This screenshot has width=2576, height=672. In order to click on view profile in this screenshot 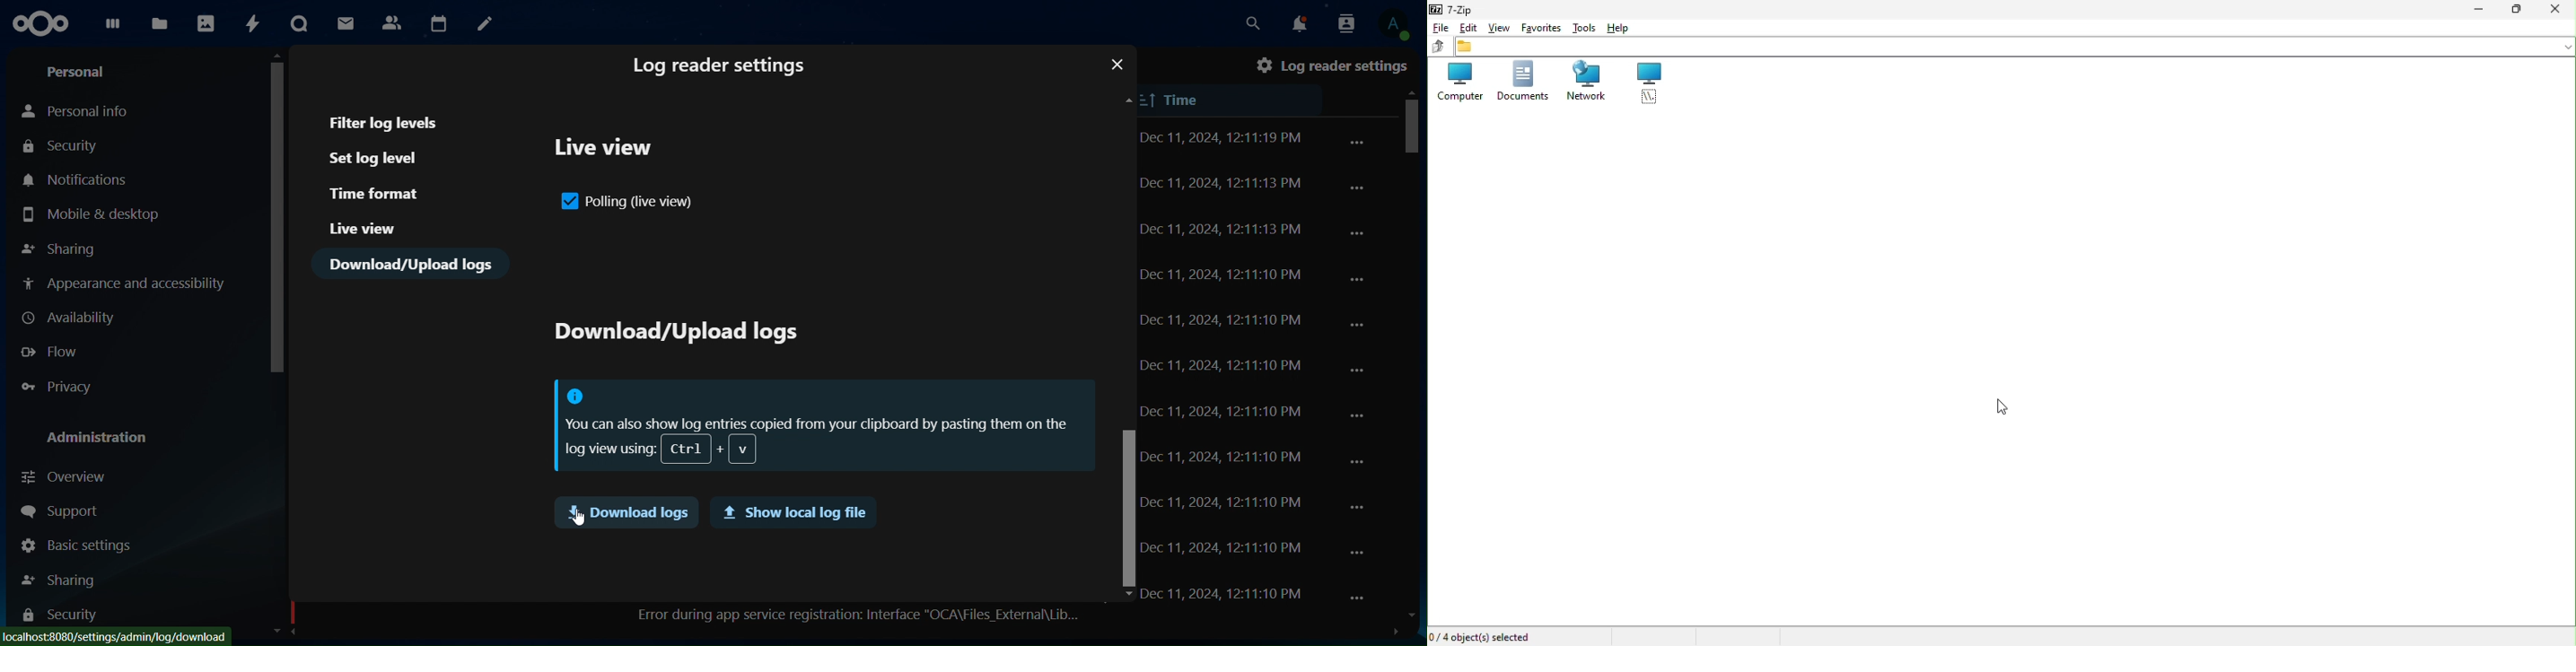, I will do `click(1394, 25)`.